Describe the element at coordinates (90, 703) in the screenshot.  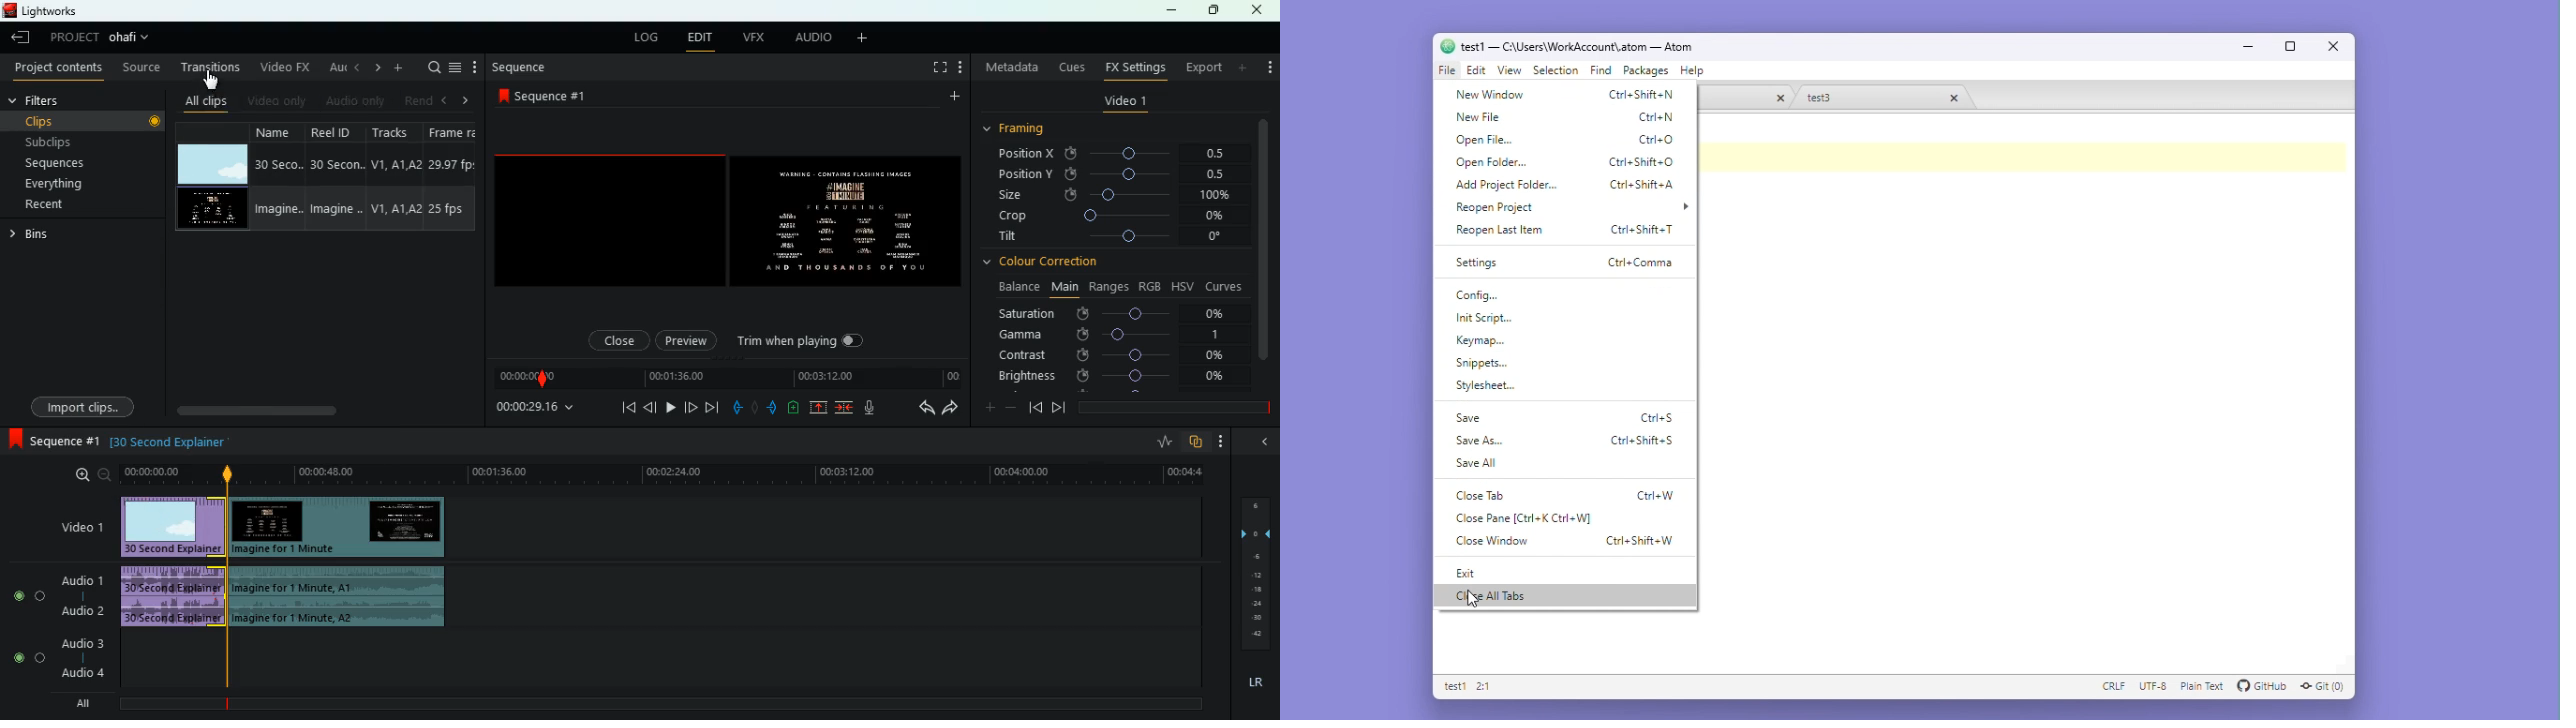
I see `all` at that location.